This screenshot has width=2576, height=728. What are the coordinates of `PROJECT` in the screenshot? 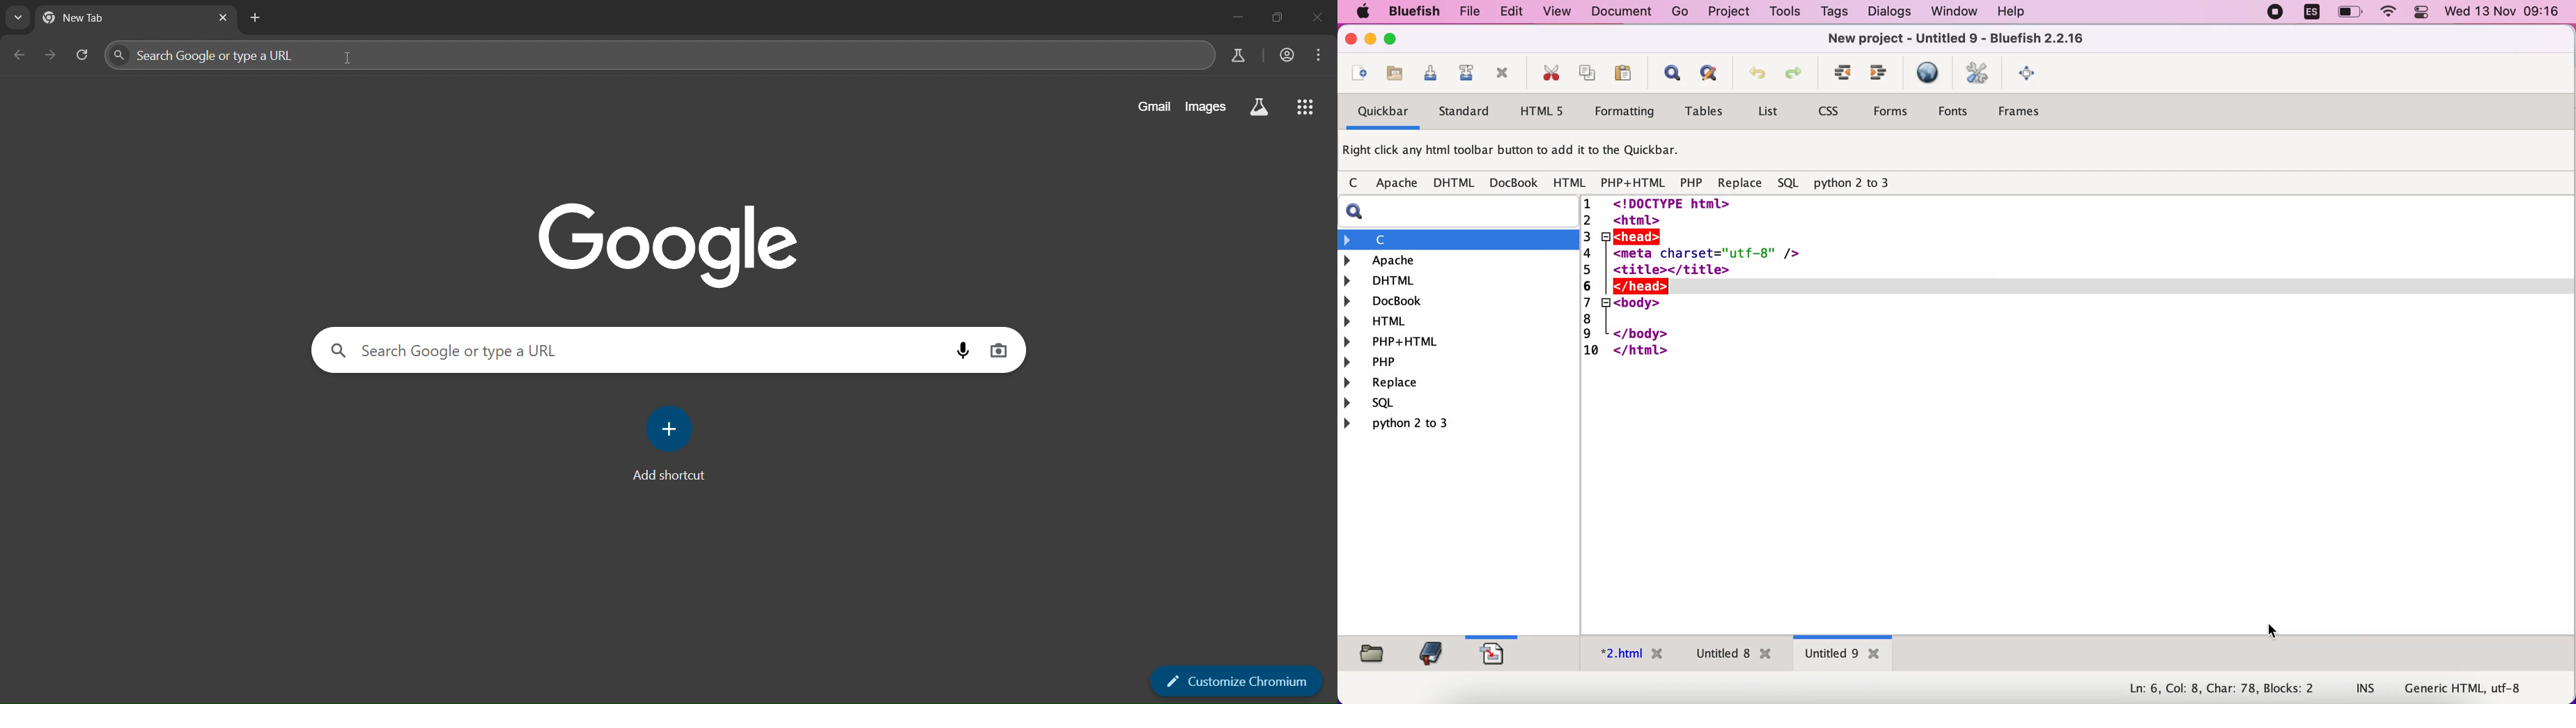 It's located at (1729, 11).